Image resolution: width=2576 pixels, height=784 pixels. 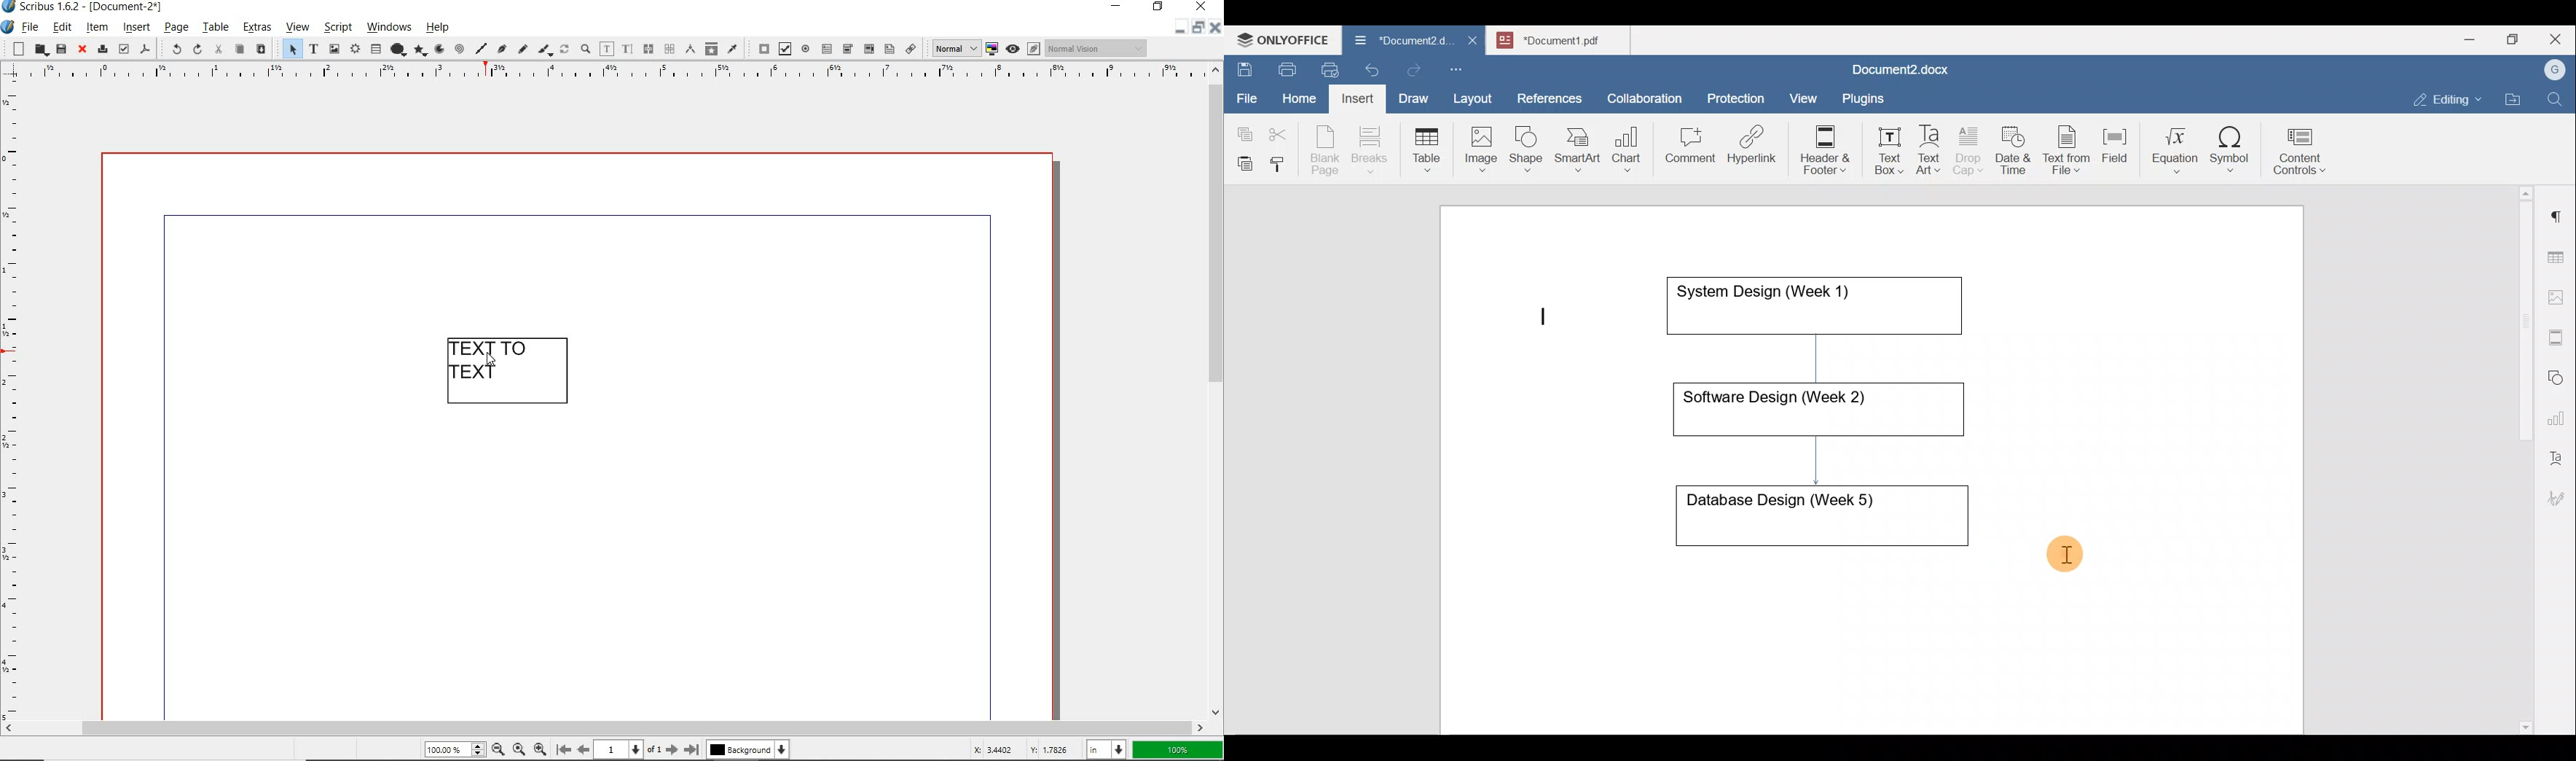 What do you see at coordinates (523, 48) in the screenshot?
I see `freehand line` at bounding box center [523, 48].